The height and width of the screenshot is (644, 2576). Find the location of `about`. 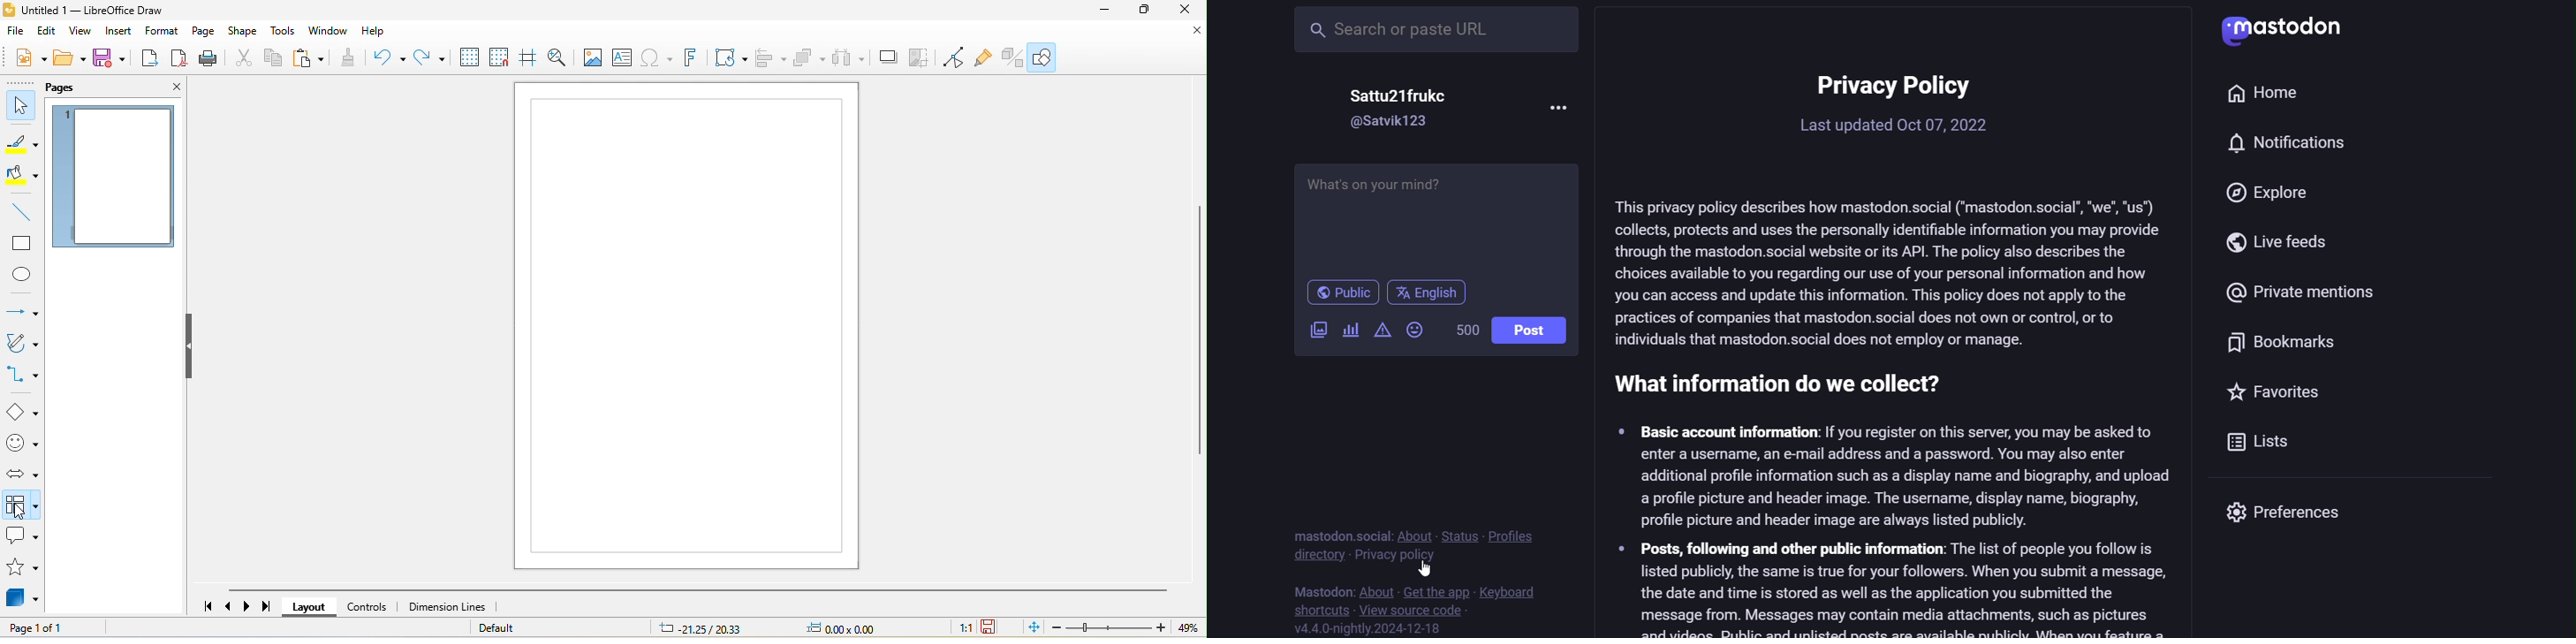

about is located at coordinates (1379, 591).